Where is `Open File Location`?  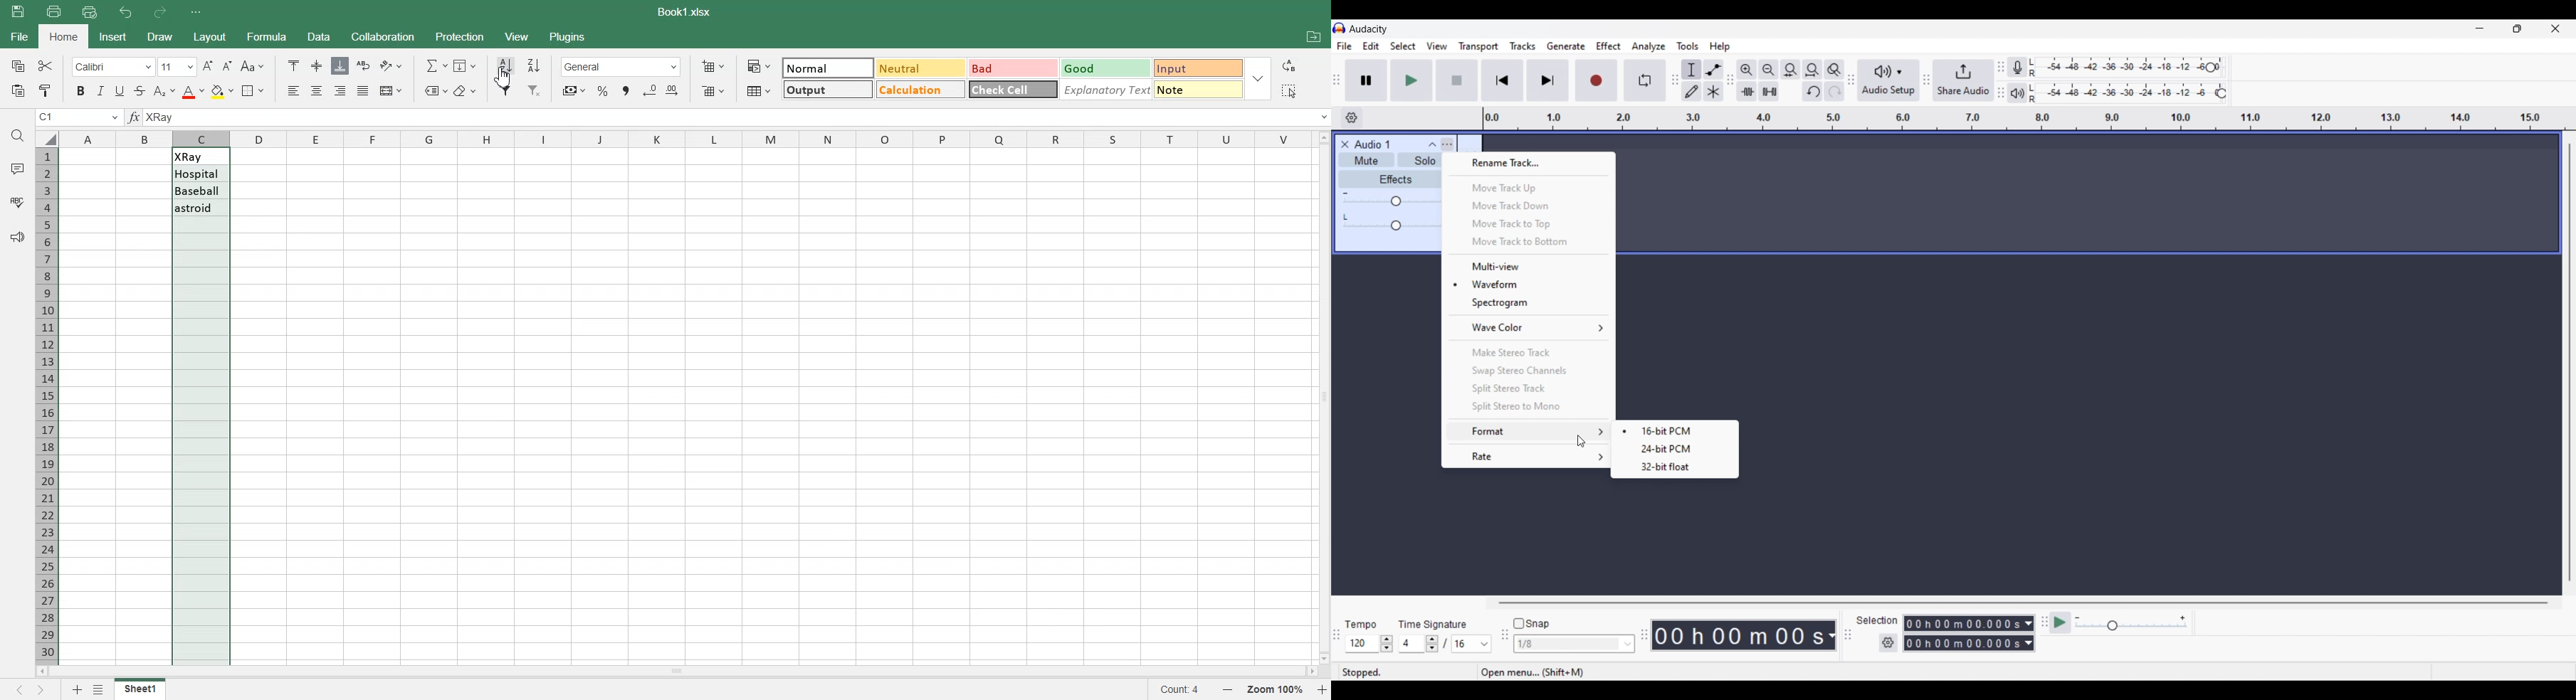
Open File Location is located at coordinates (1313, 38).